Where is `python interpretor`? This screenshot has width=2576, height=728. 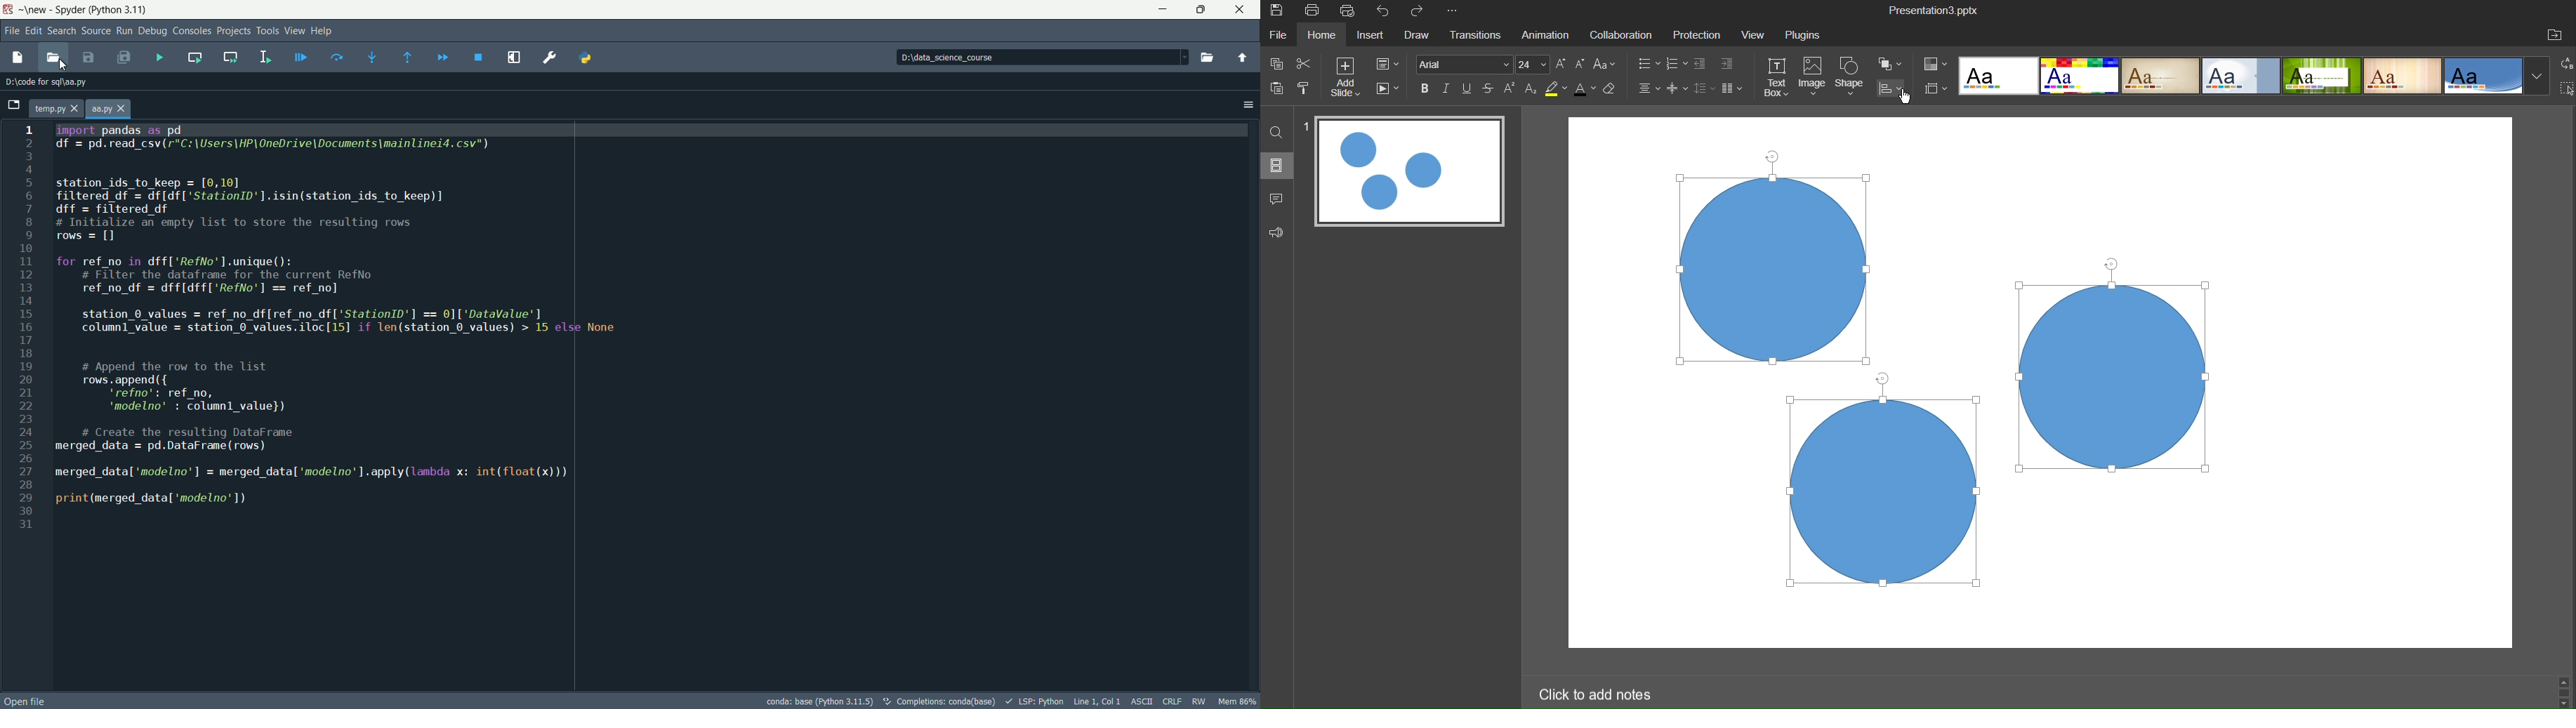
python interpretor is located at coordinates (818, 701).